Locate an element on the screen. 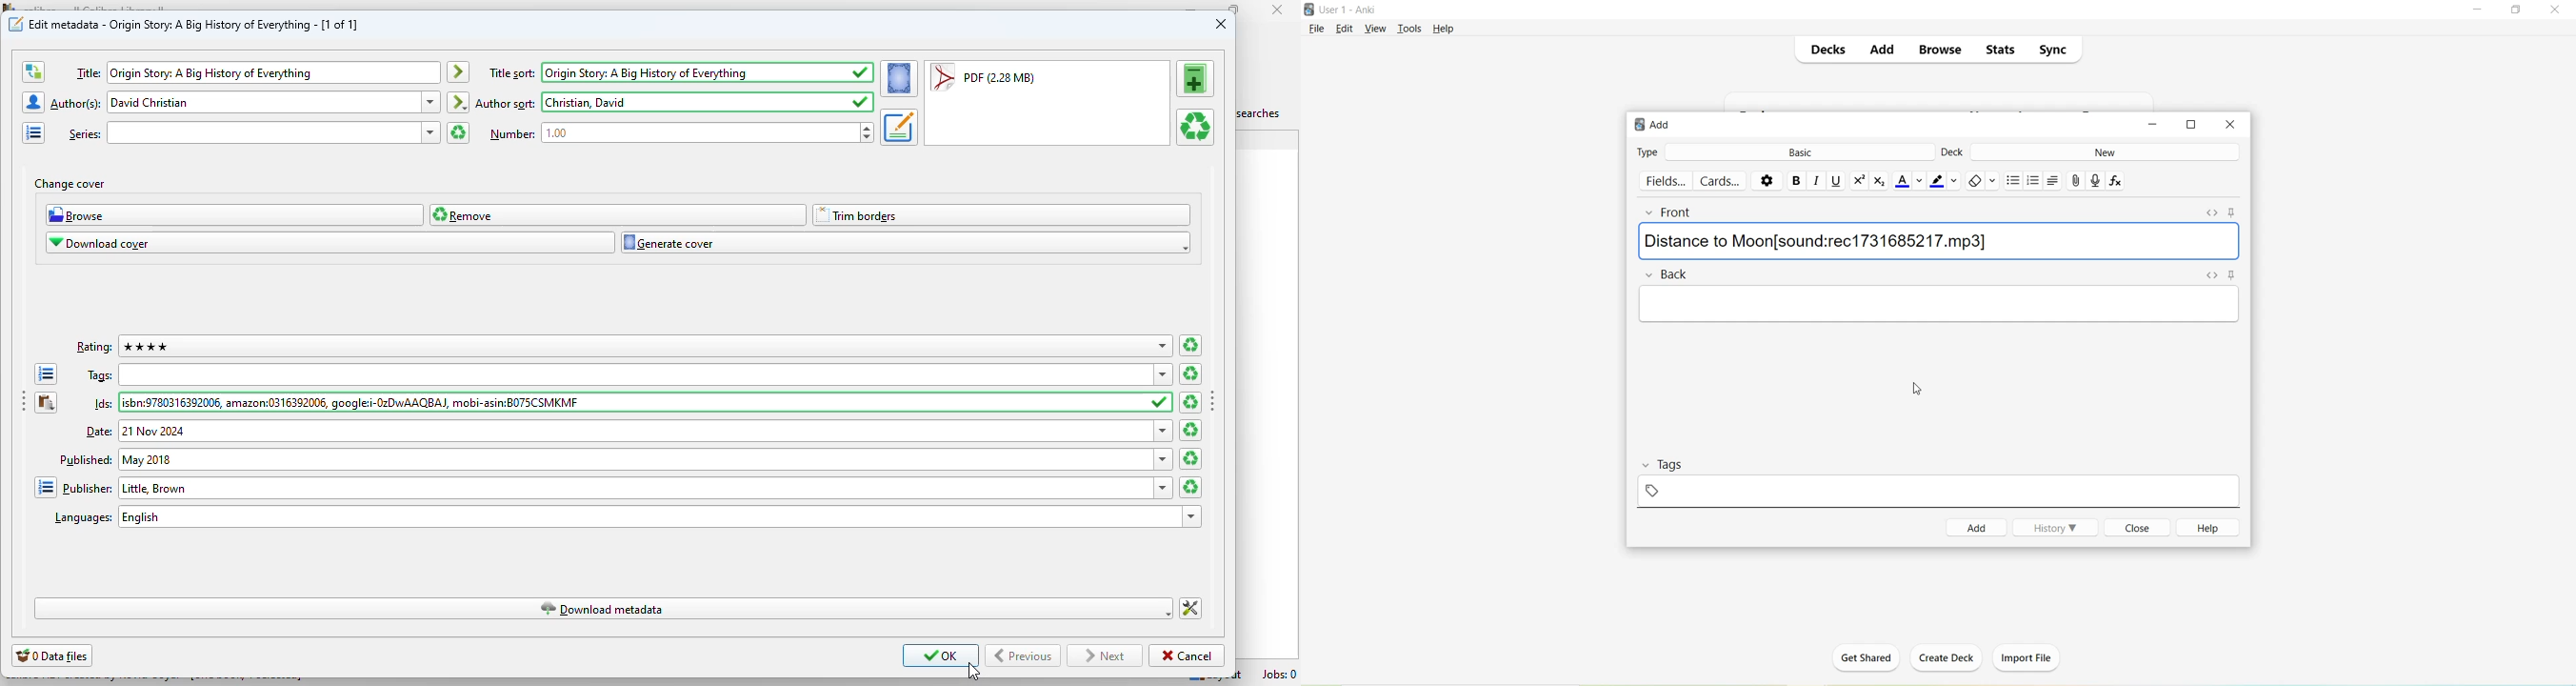  author(s): David christian is located at coordinates (263, 102).